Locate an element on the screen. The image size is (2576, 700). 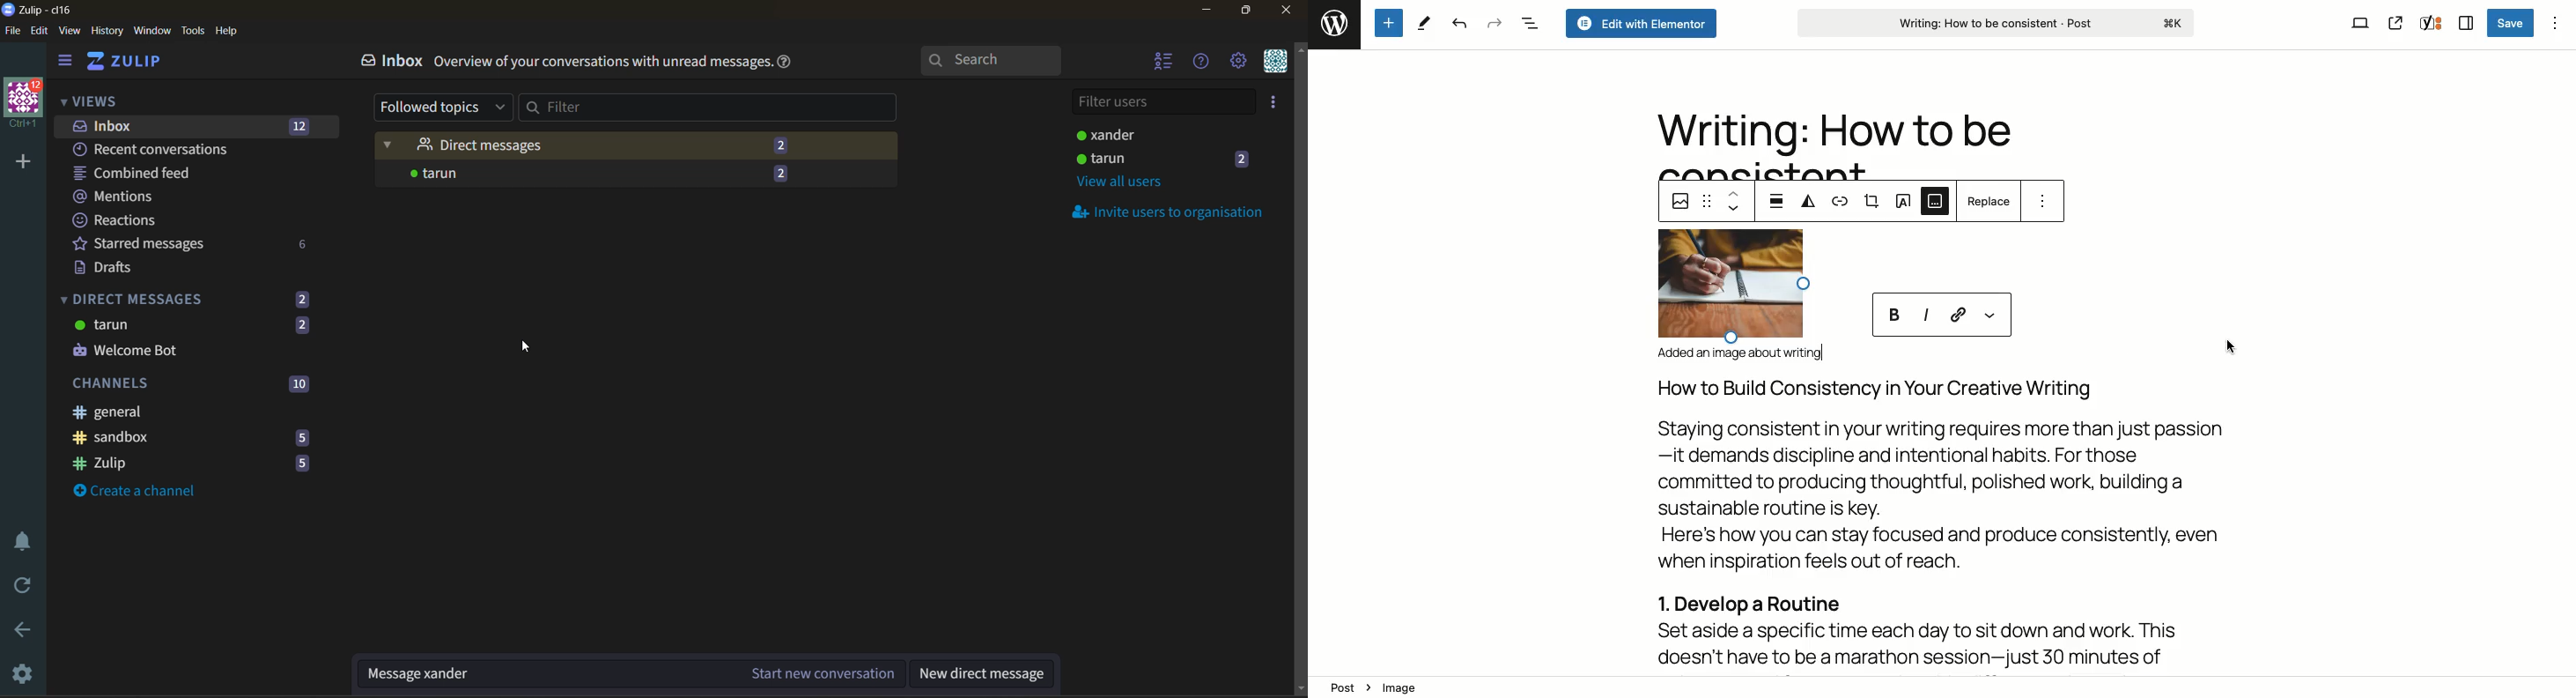
Replace is located at coordinates (1989, 201).